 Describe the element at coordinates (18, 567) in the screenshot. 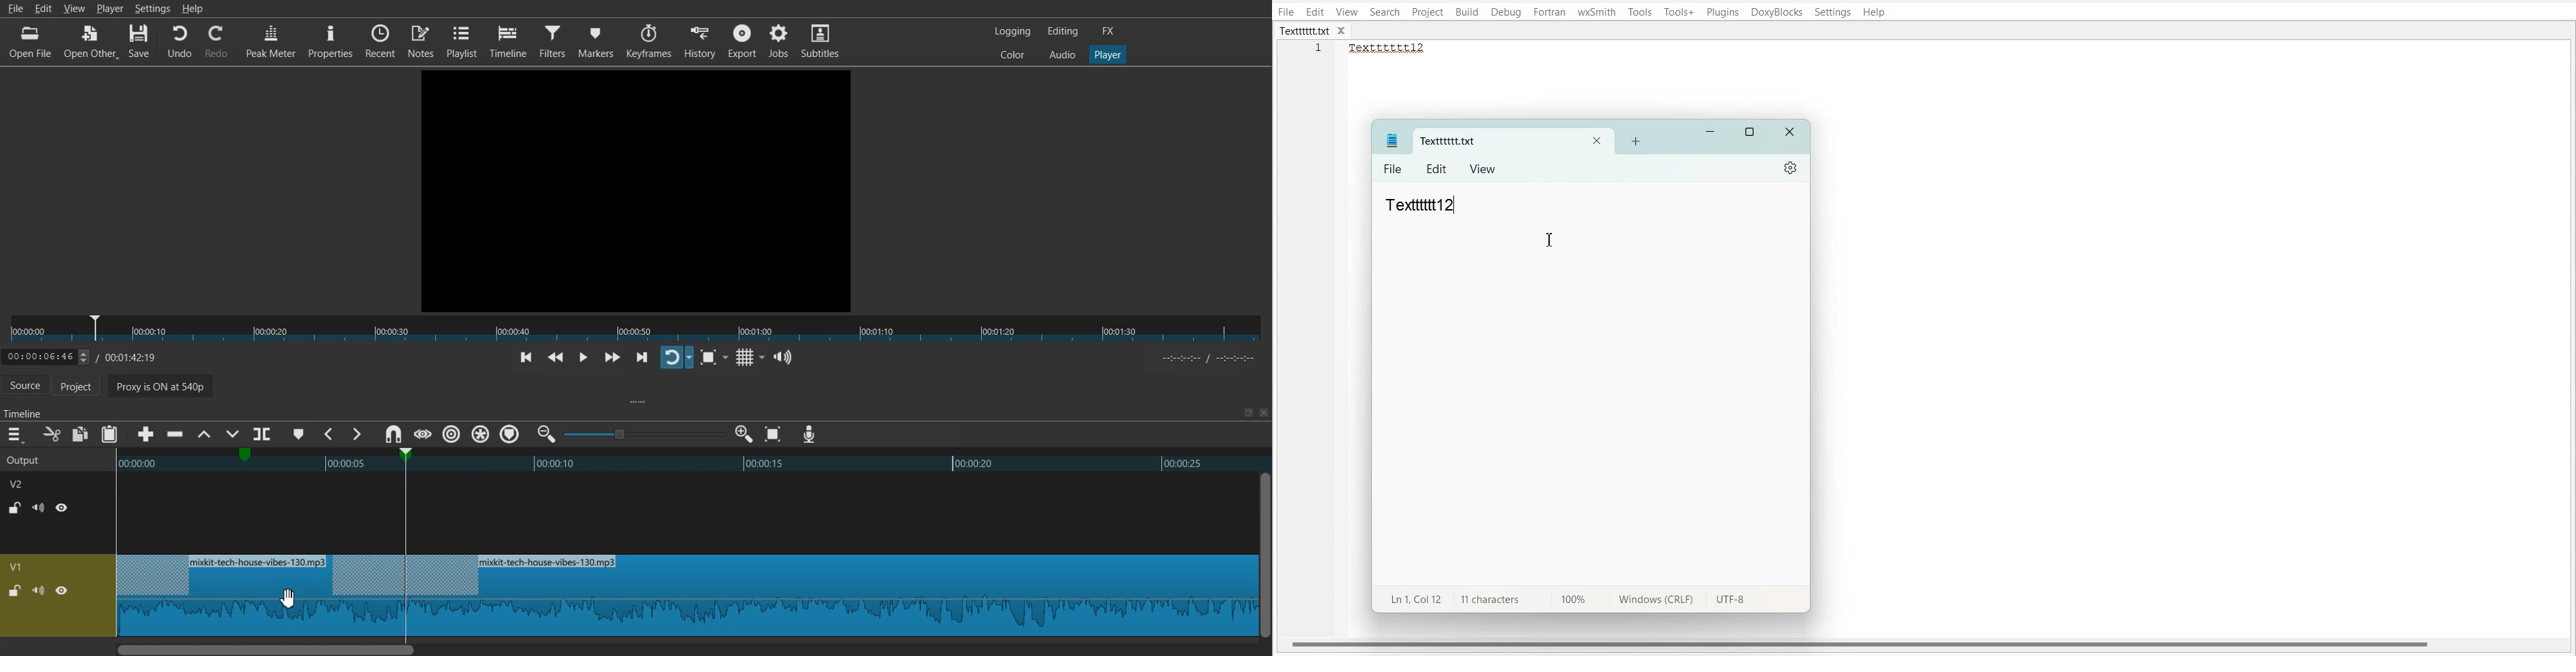

I see `V1` at that location.